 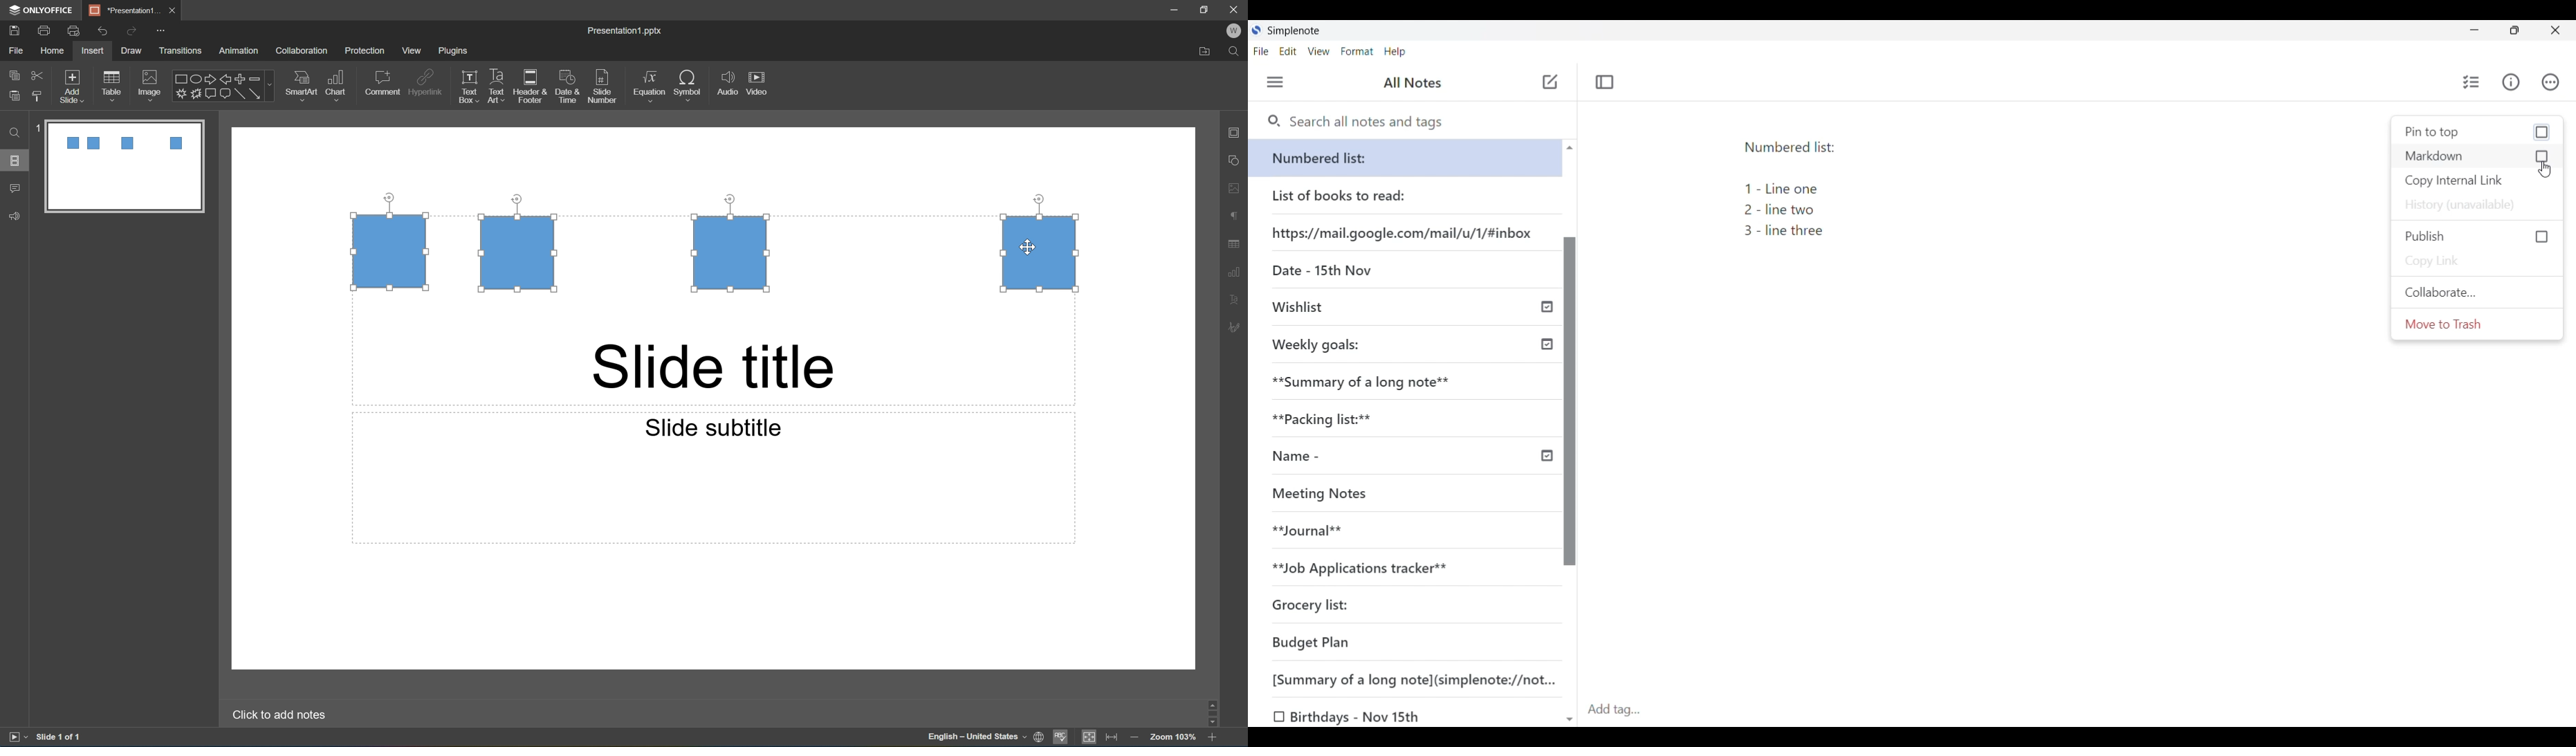 What do you see at coordinates (1571, 405) in the screenshot?
I see `Vertical slide bar` at bounding box center [1571, 405].